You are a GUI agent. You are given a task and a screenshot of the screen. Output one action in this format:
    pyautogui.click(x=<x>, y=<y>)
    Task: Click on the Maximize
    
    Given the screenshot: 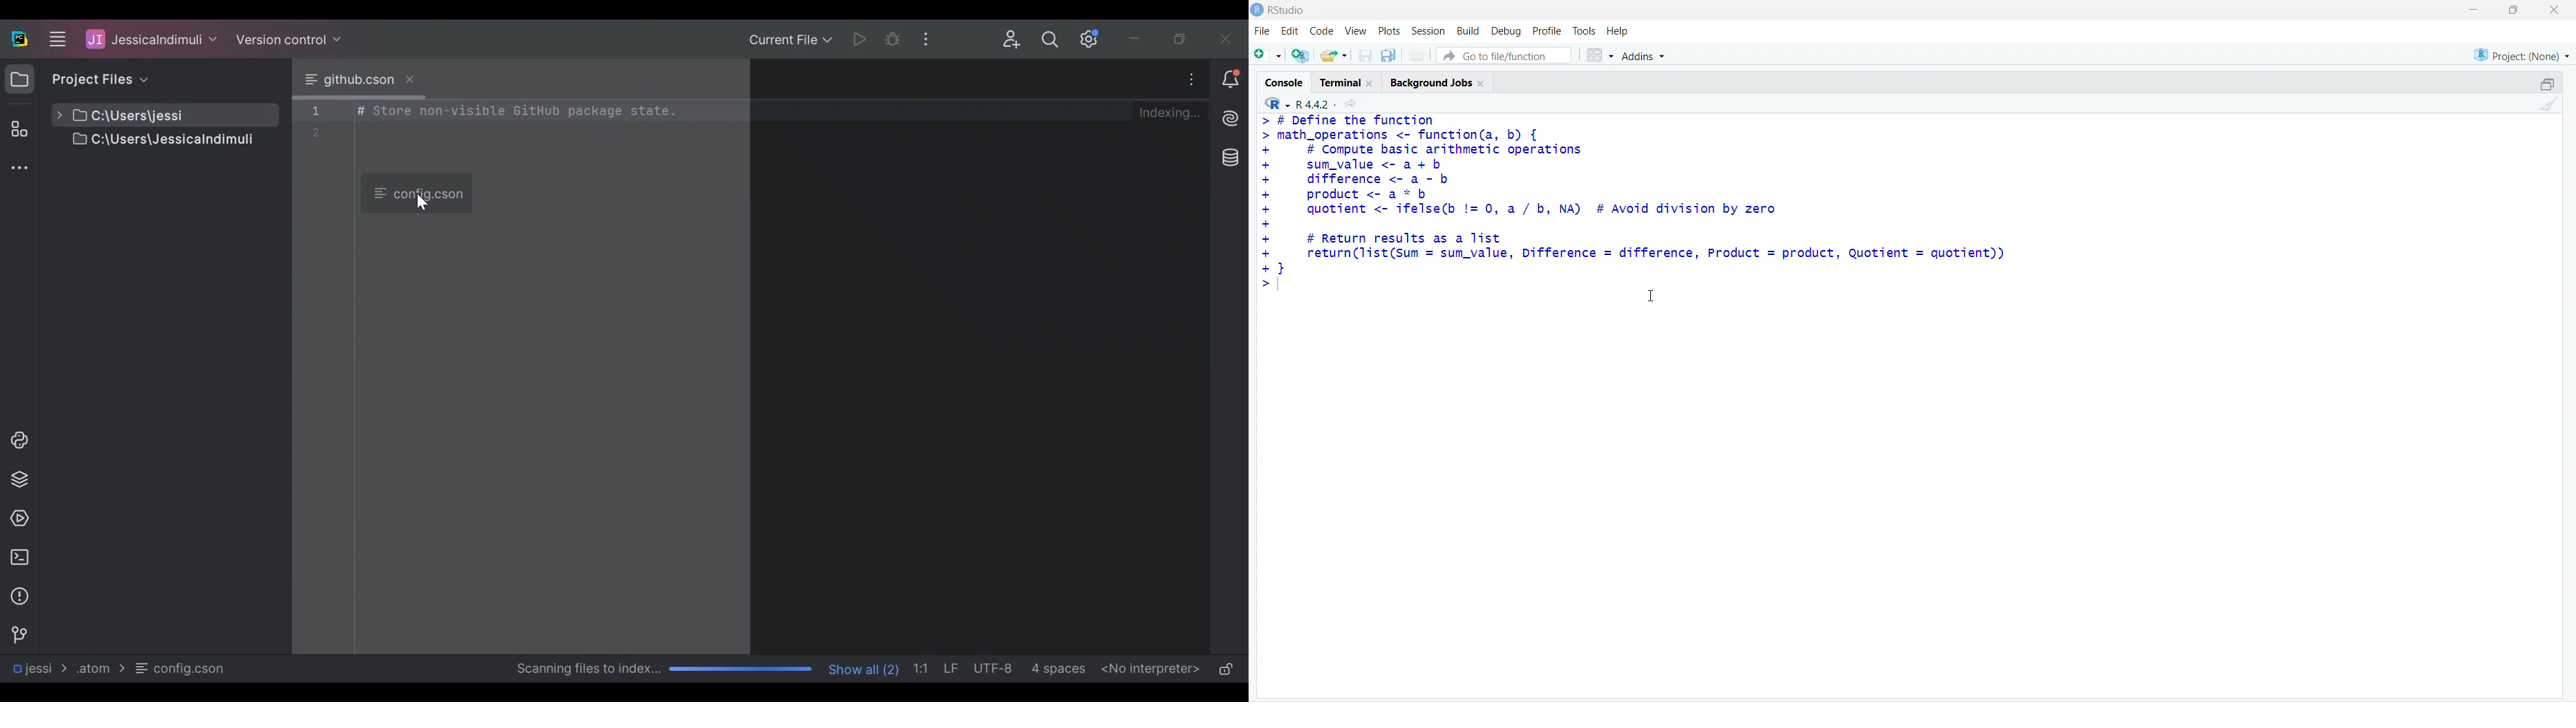 What is the action you would take?
    pyautogui.click(x=2547, y=82)
    